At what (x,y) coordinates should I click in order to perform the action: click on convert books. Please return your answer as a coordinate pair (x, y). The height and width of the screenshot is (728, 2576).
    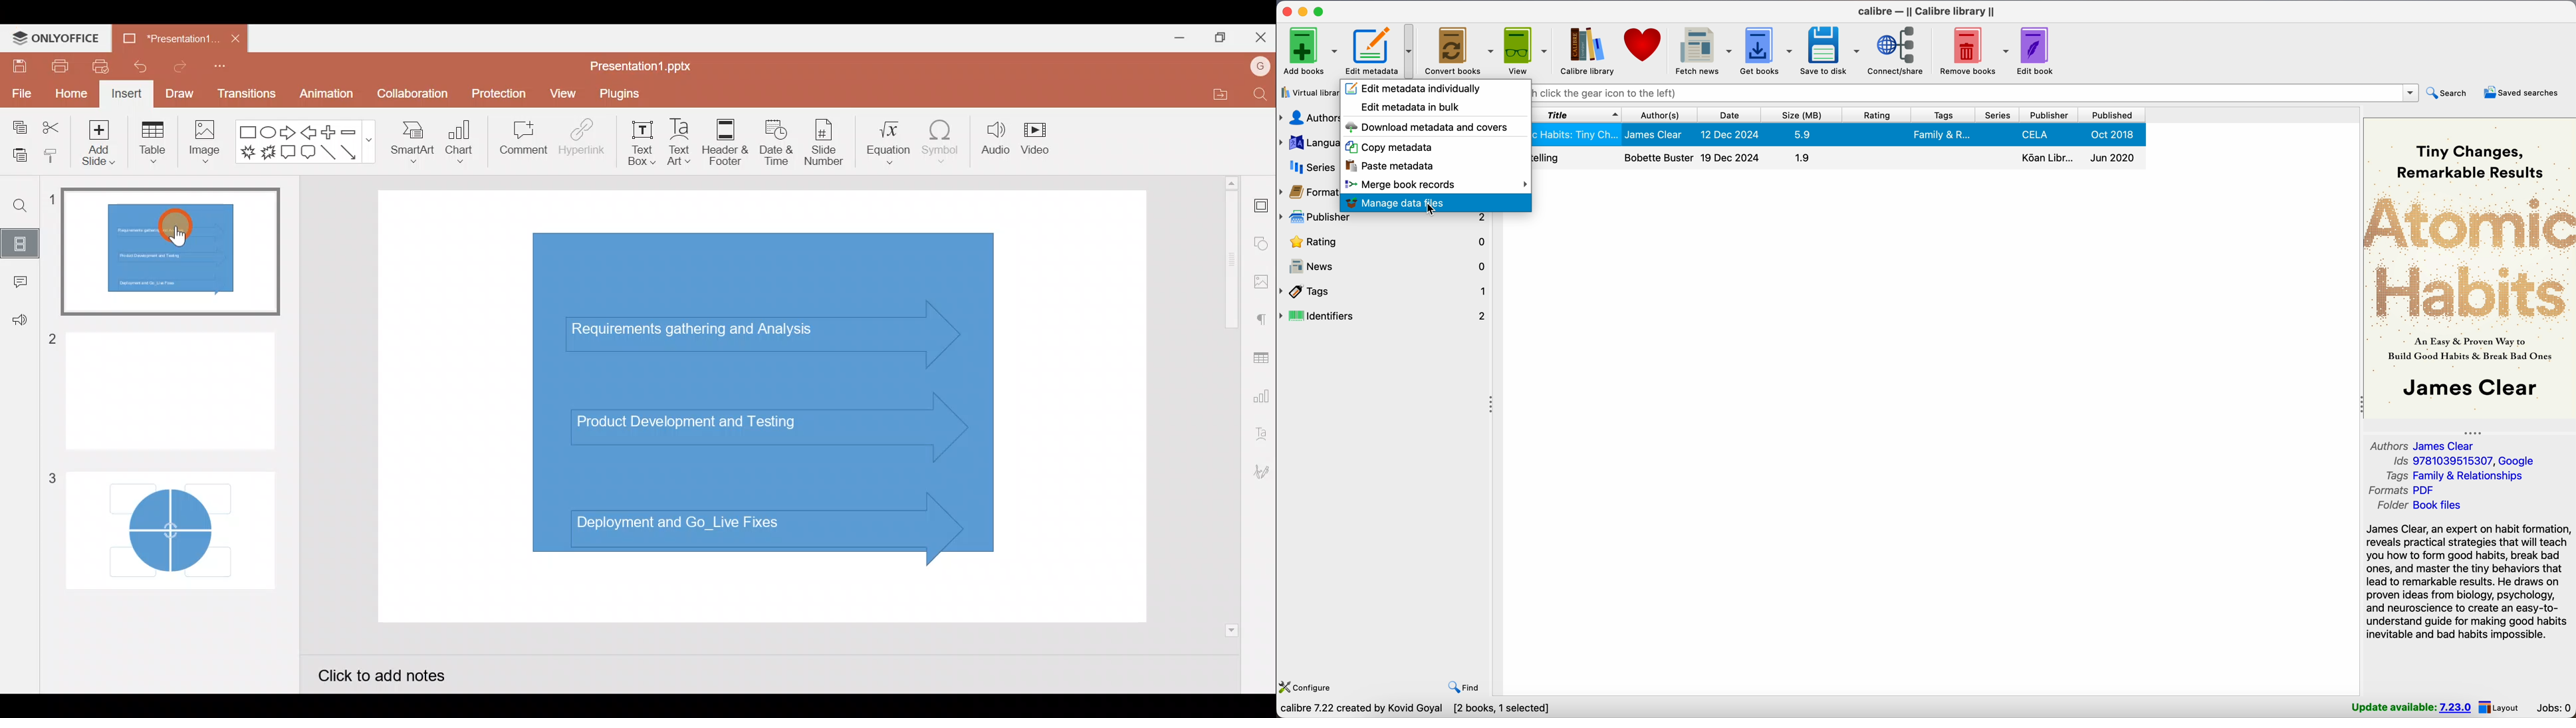
    Looking at the image, I should click on (1458, 51).